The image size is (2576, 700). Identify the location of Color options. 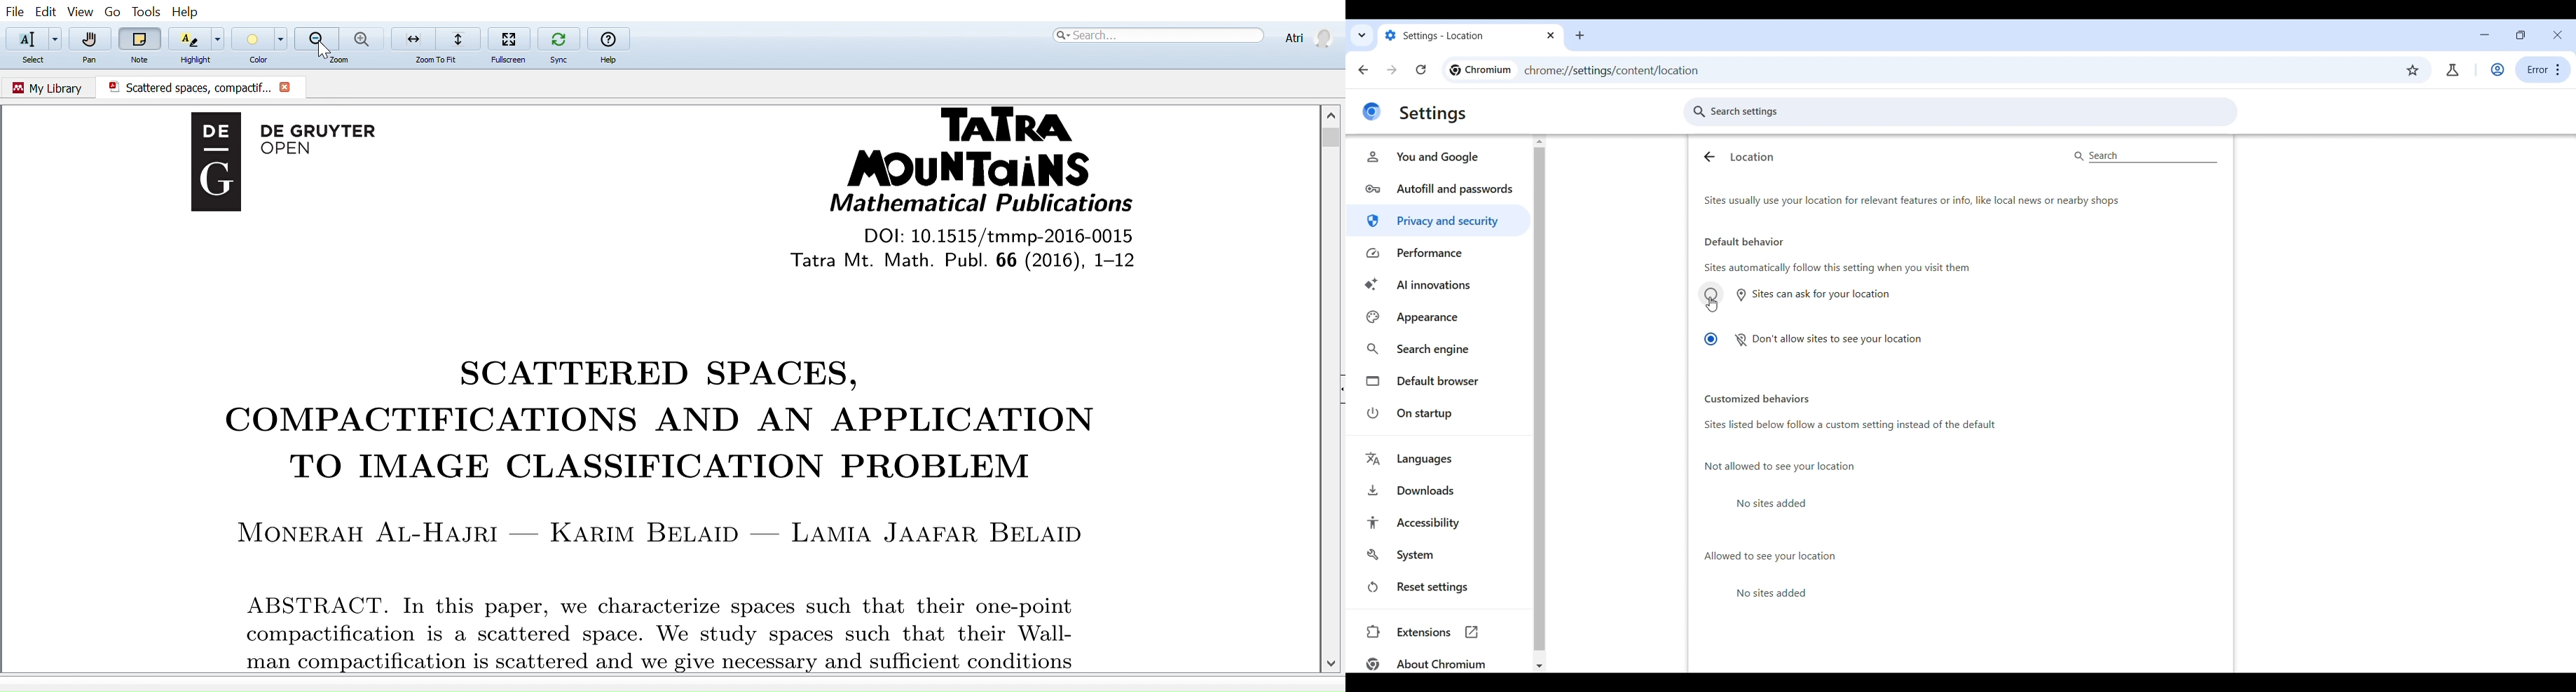
(282, 39).